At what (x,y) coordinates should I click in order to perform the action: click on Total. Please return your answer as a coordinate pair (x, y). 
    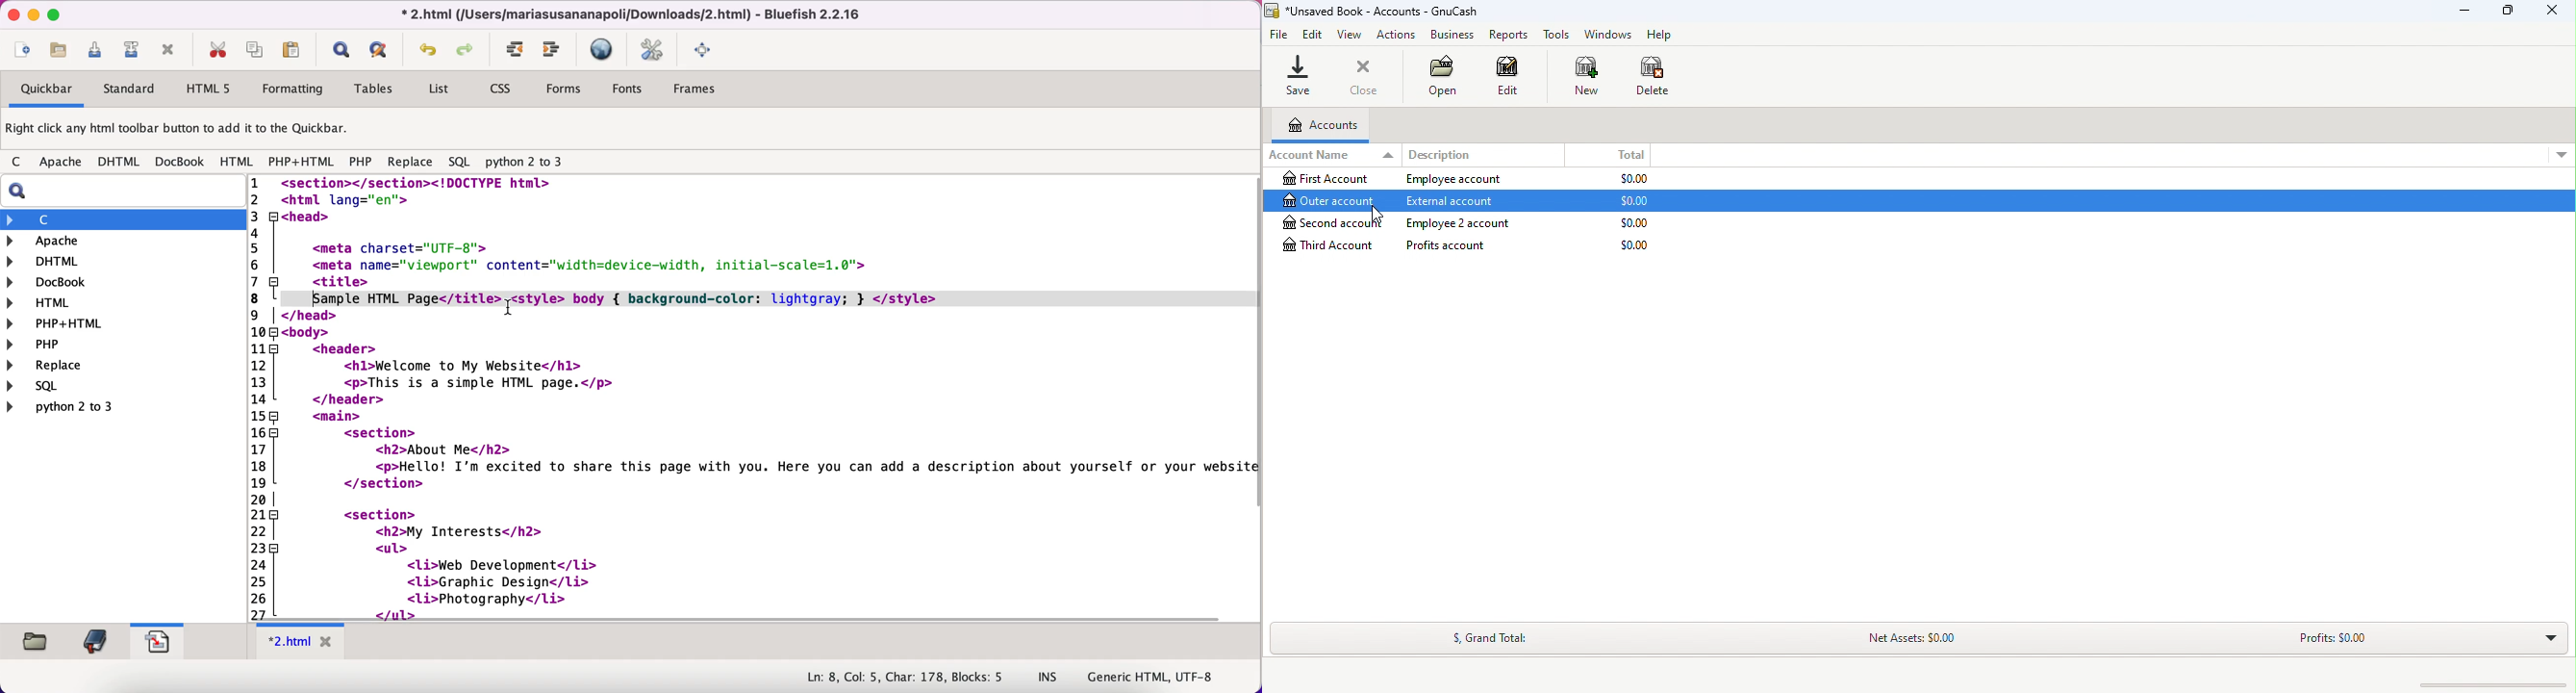
    Looking at the image, I should click on (1639, 152).